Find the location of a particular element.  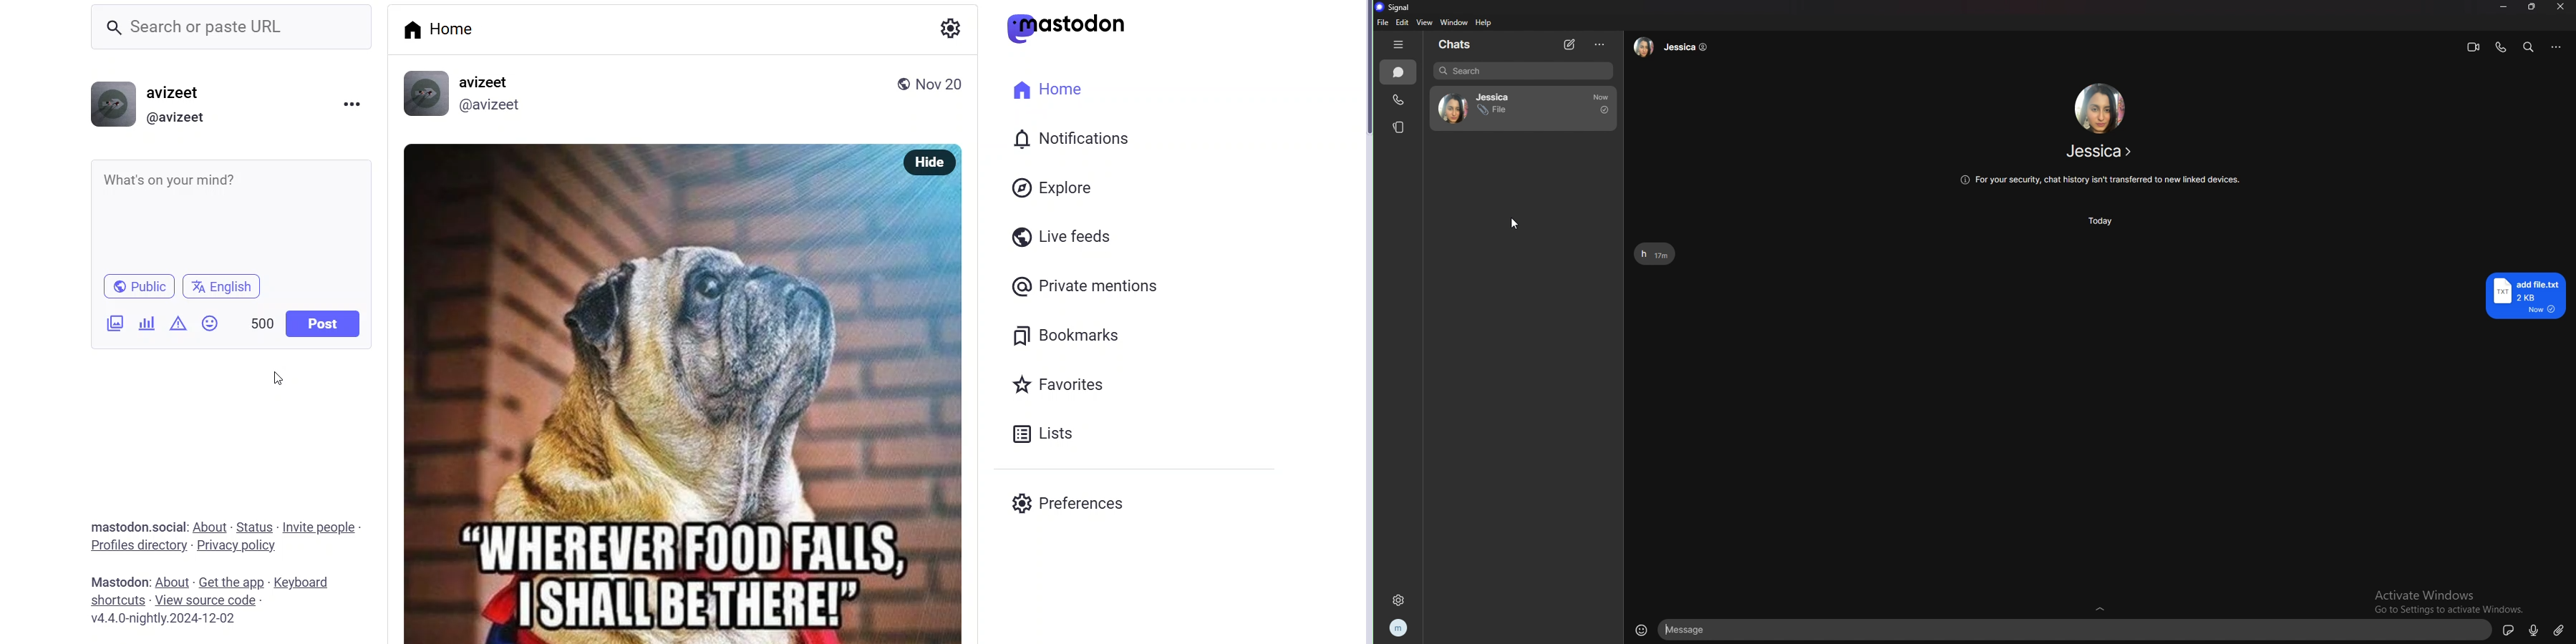

menu is located at coordinates (354, 104).